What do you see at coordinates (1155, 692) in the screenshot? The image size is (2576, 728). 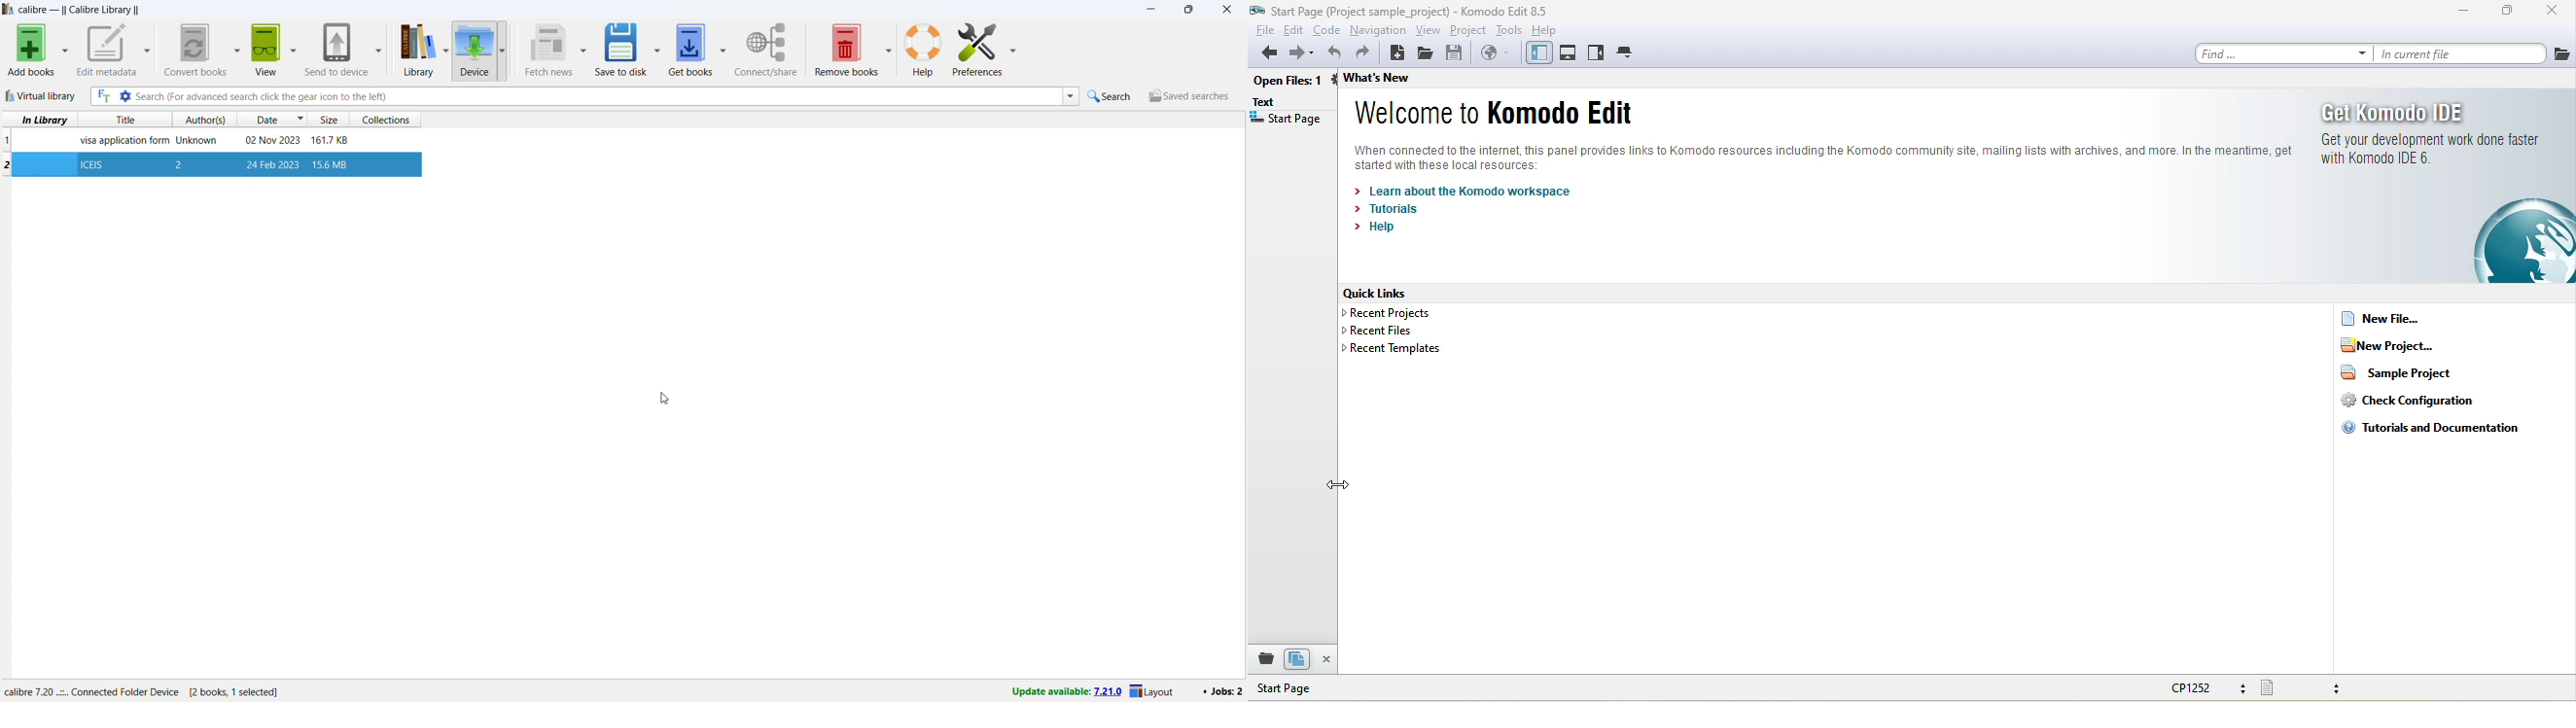 I see `layout` at bounding box center [1155, 692].